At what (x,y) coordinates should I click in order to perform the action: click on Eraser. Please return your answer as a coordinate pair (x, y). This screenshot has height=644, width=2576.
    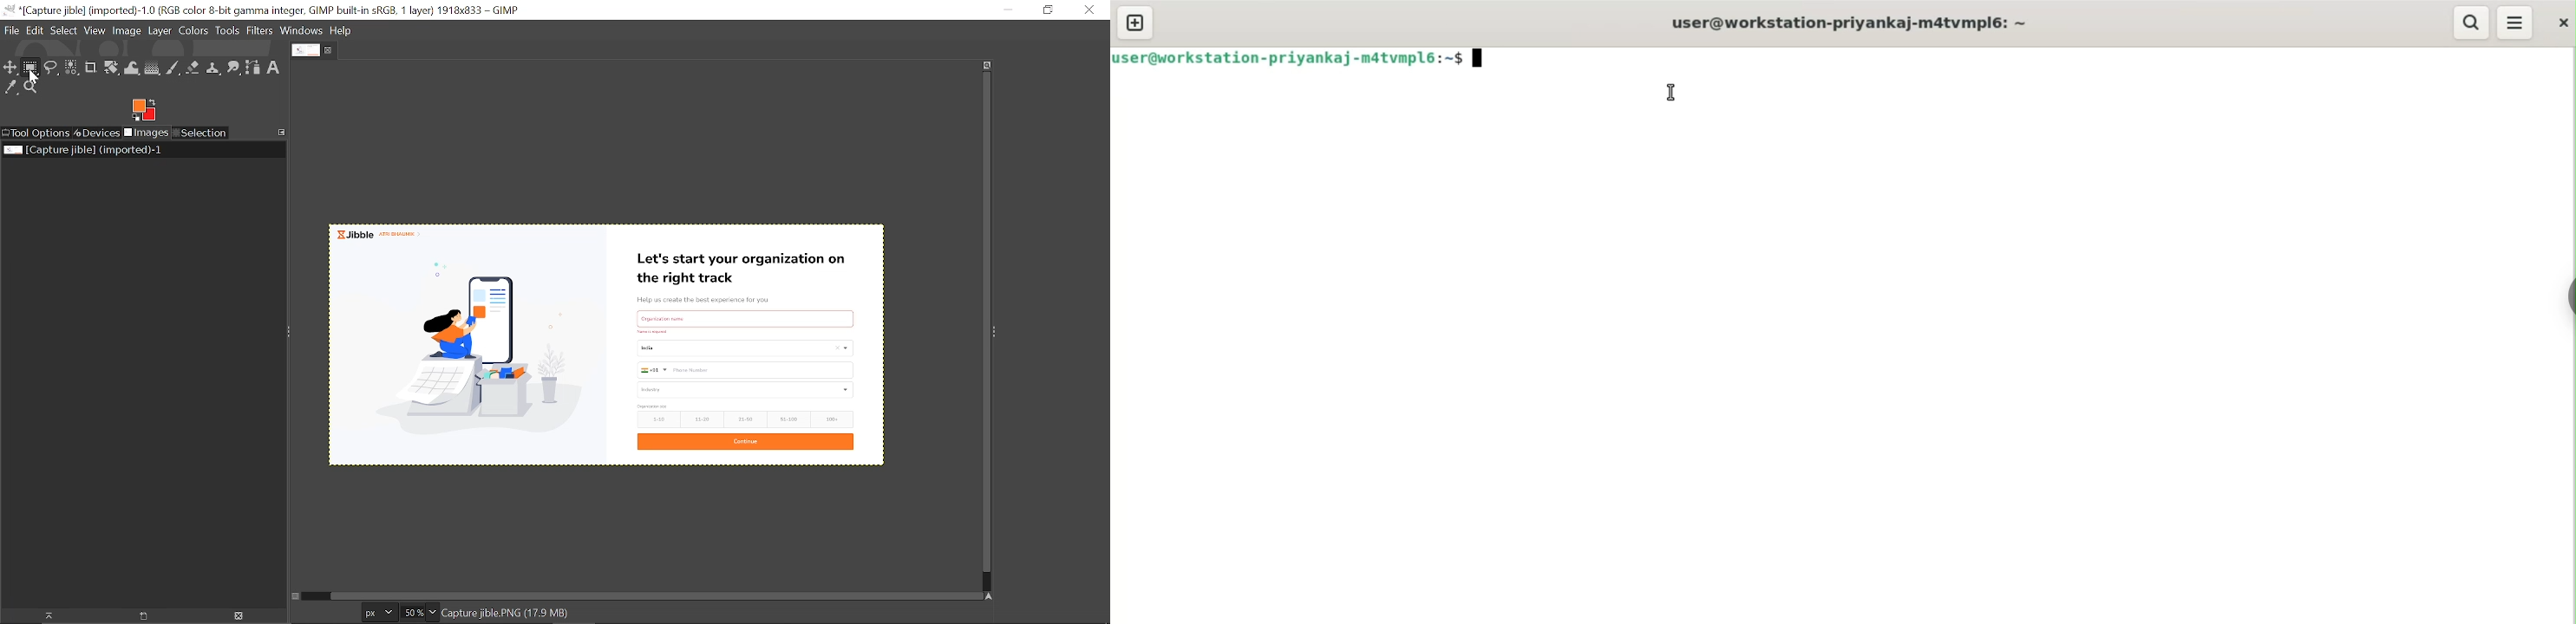
    Looking at the image, I should click on (193, 68).